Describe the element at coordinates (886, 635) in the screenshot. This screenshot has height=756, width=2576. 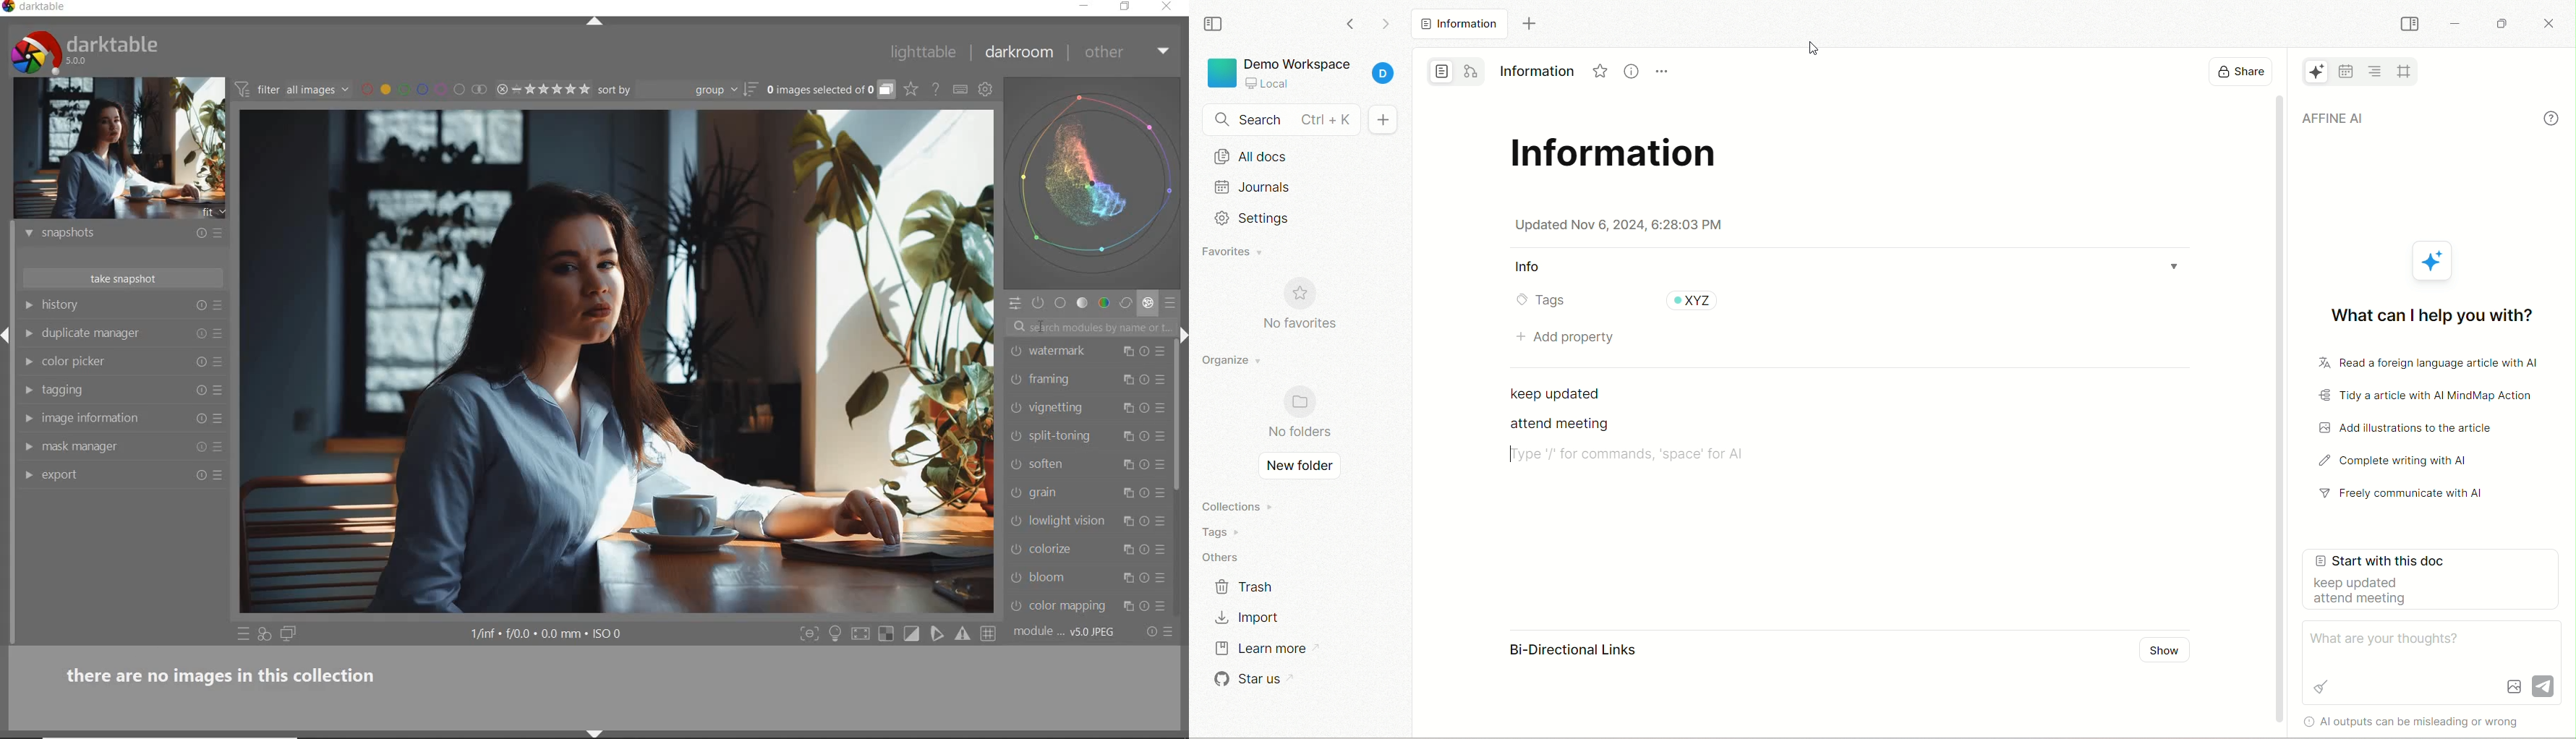
I see `shift+o` at that location.